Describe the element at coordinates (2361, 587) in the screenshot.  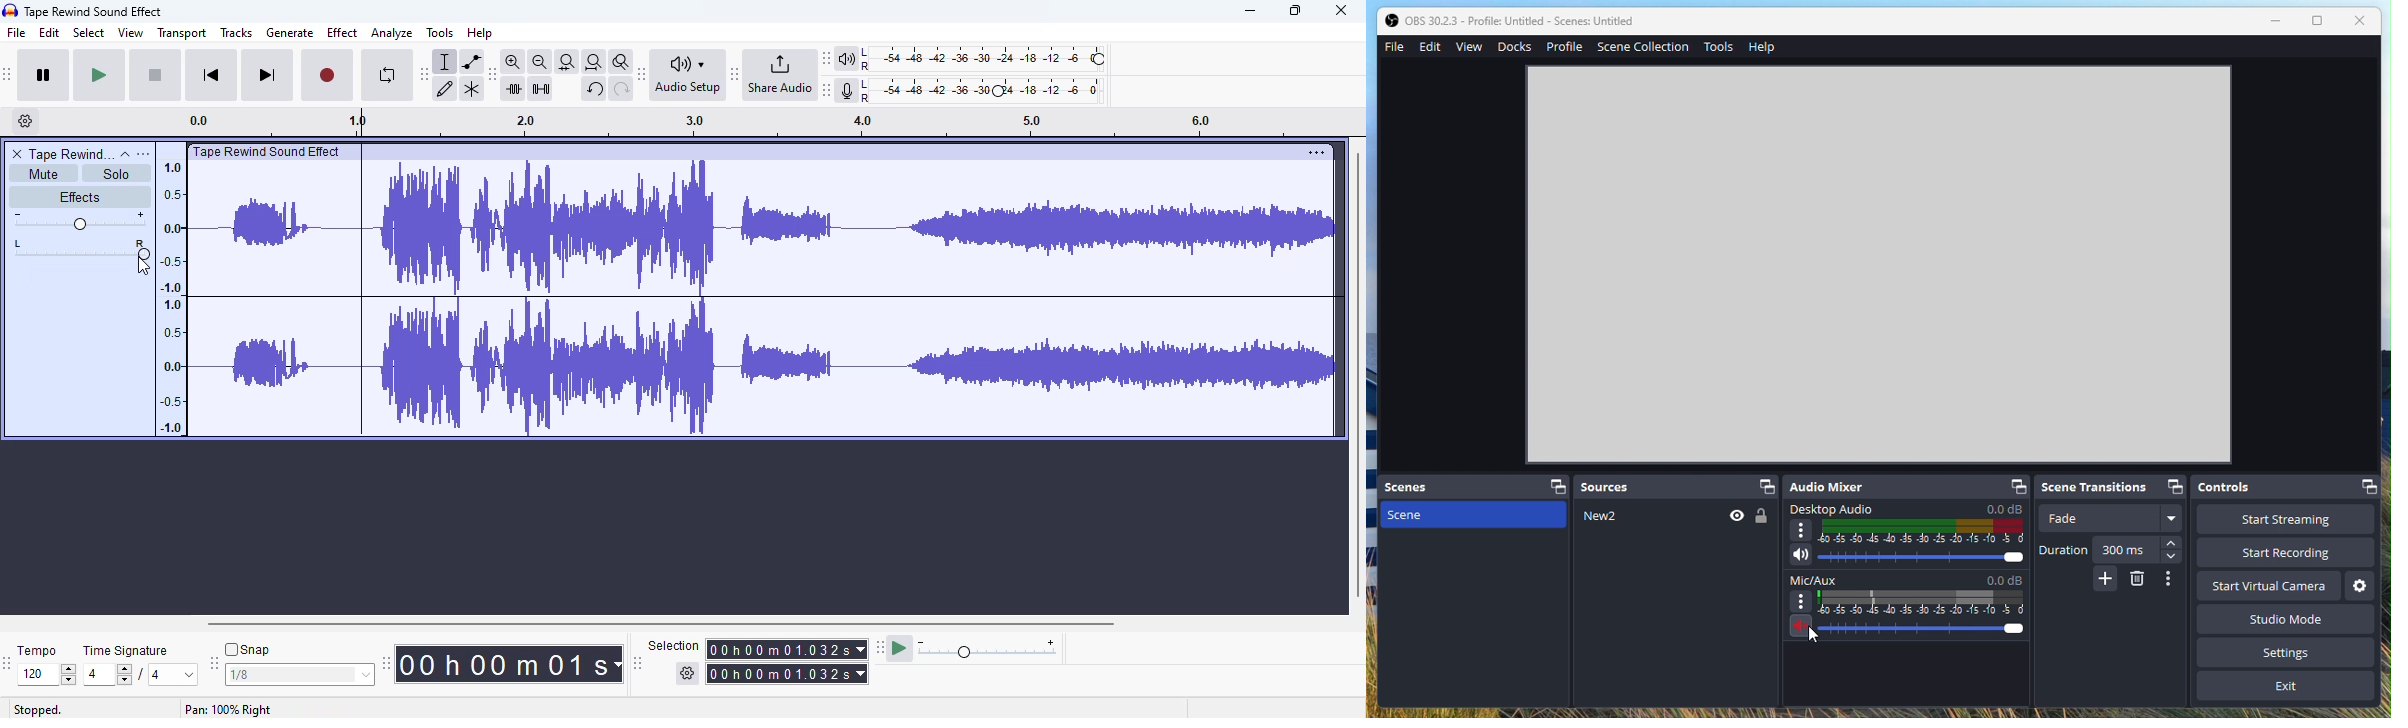
I see `Tools` at that location.